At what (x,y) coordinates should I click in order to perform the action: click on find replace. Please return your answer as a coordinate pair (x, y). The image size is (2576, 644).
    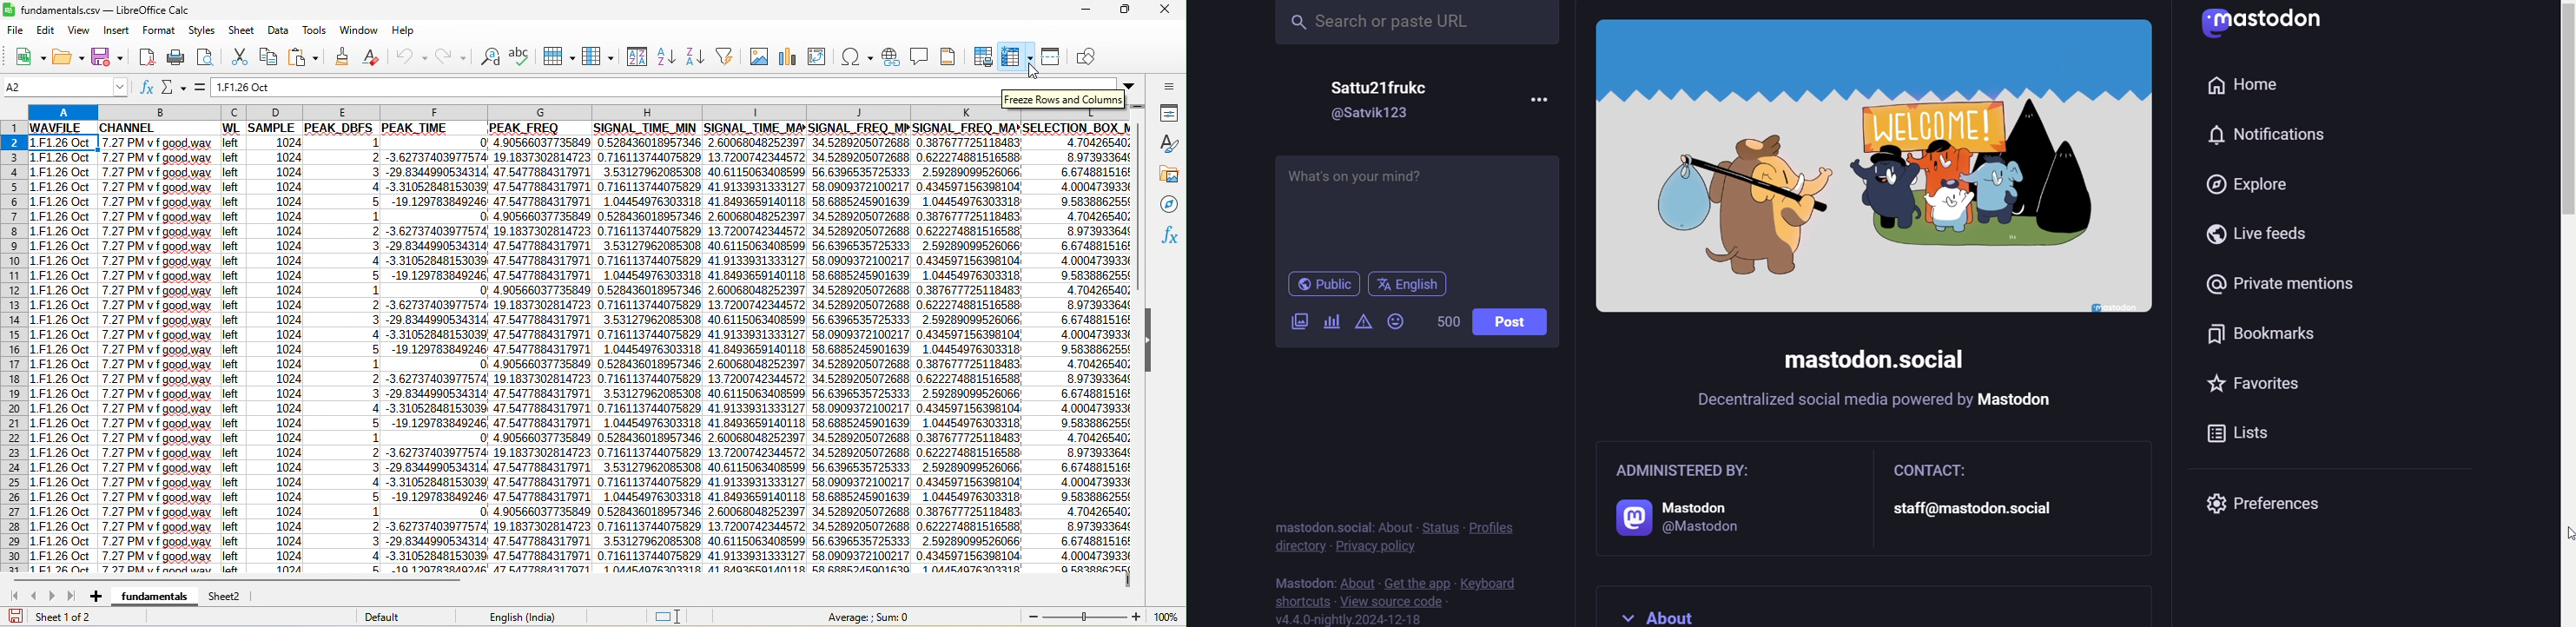
    Looking at the image, I should click on (492, 56).